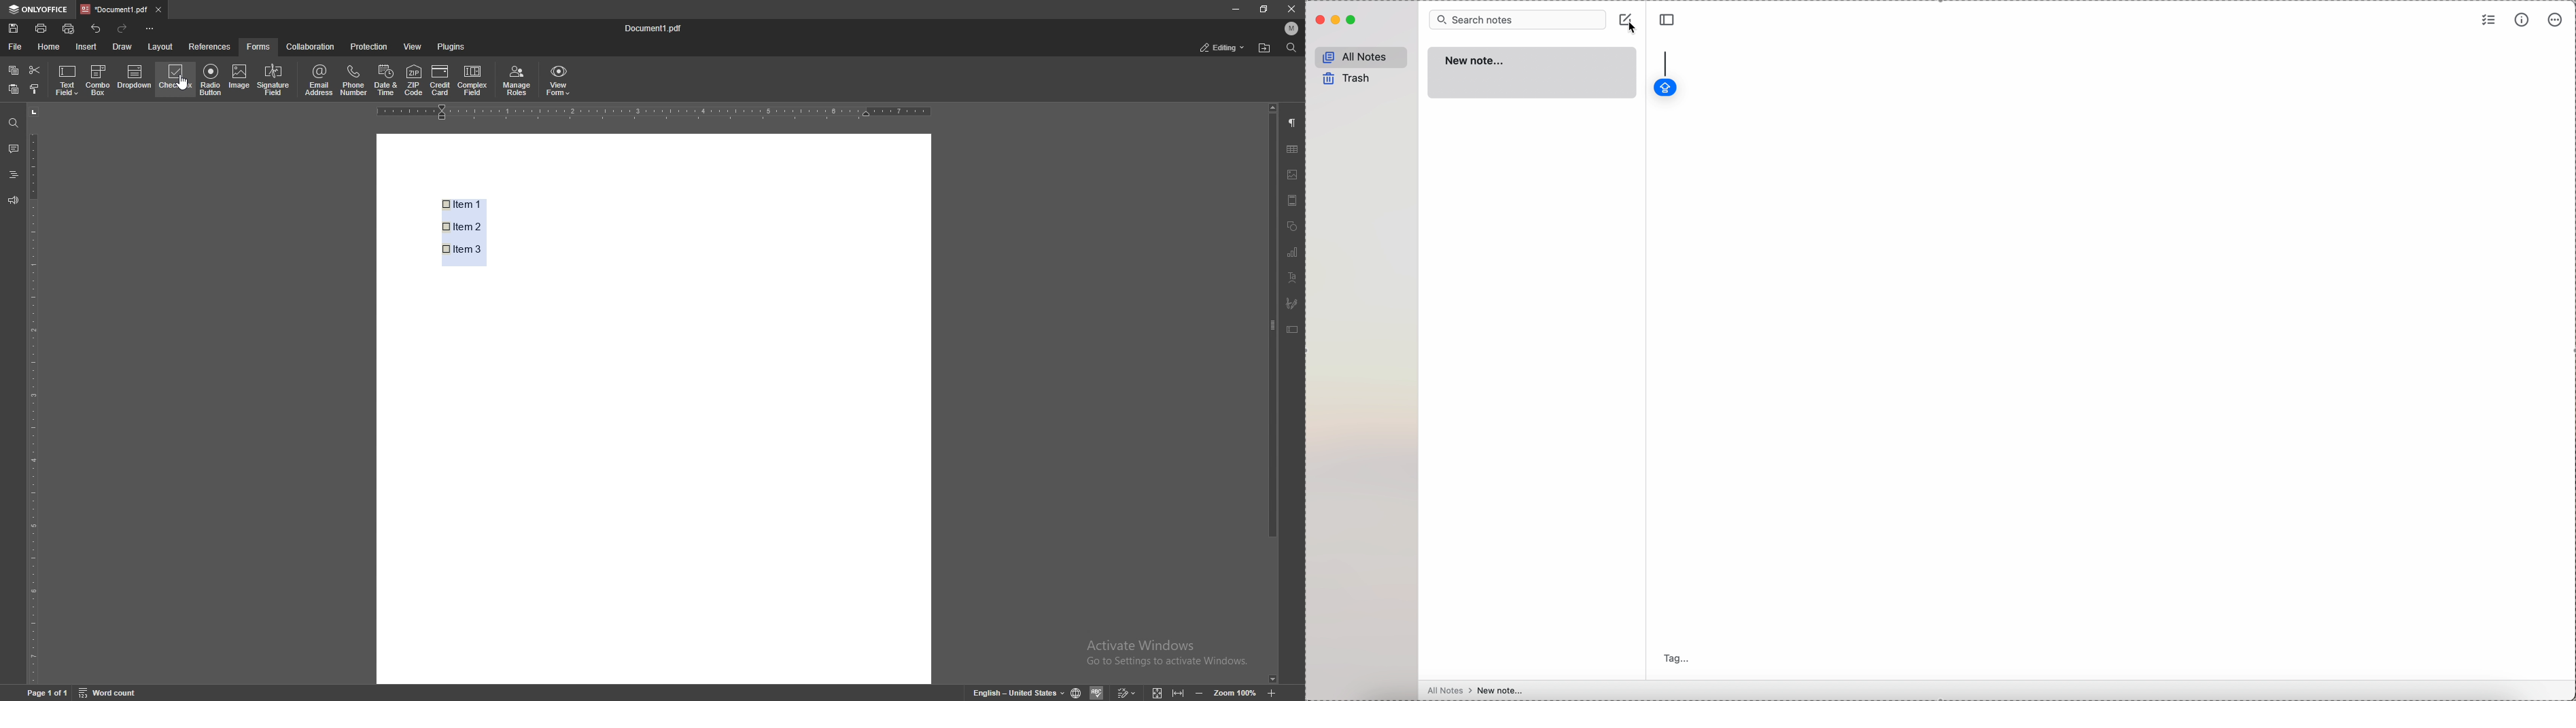 This screenshot has height=728, width=2576. What do you see at coordinates (1350, 80) in the screenshot?
I see `trash` at bounding box center [1350, 80].